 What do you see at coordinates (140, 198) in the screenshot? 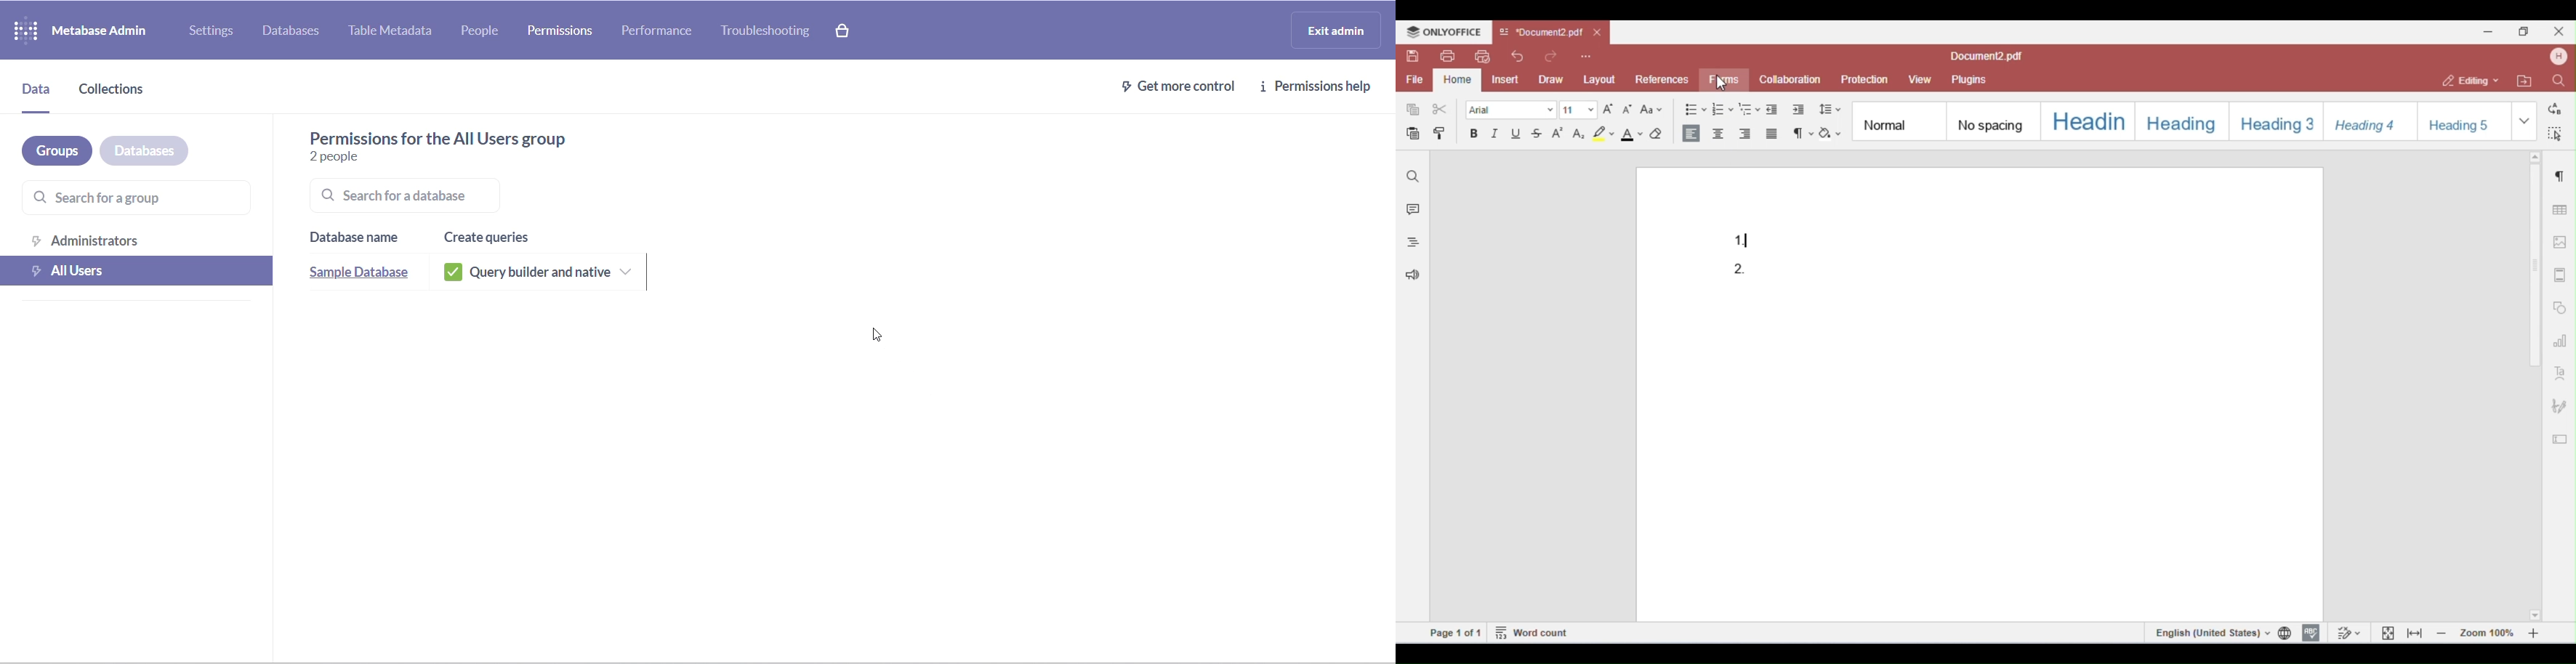
I see `search for a group` at bounding box center [140, 198].